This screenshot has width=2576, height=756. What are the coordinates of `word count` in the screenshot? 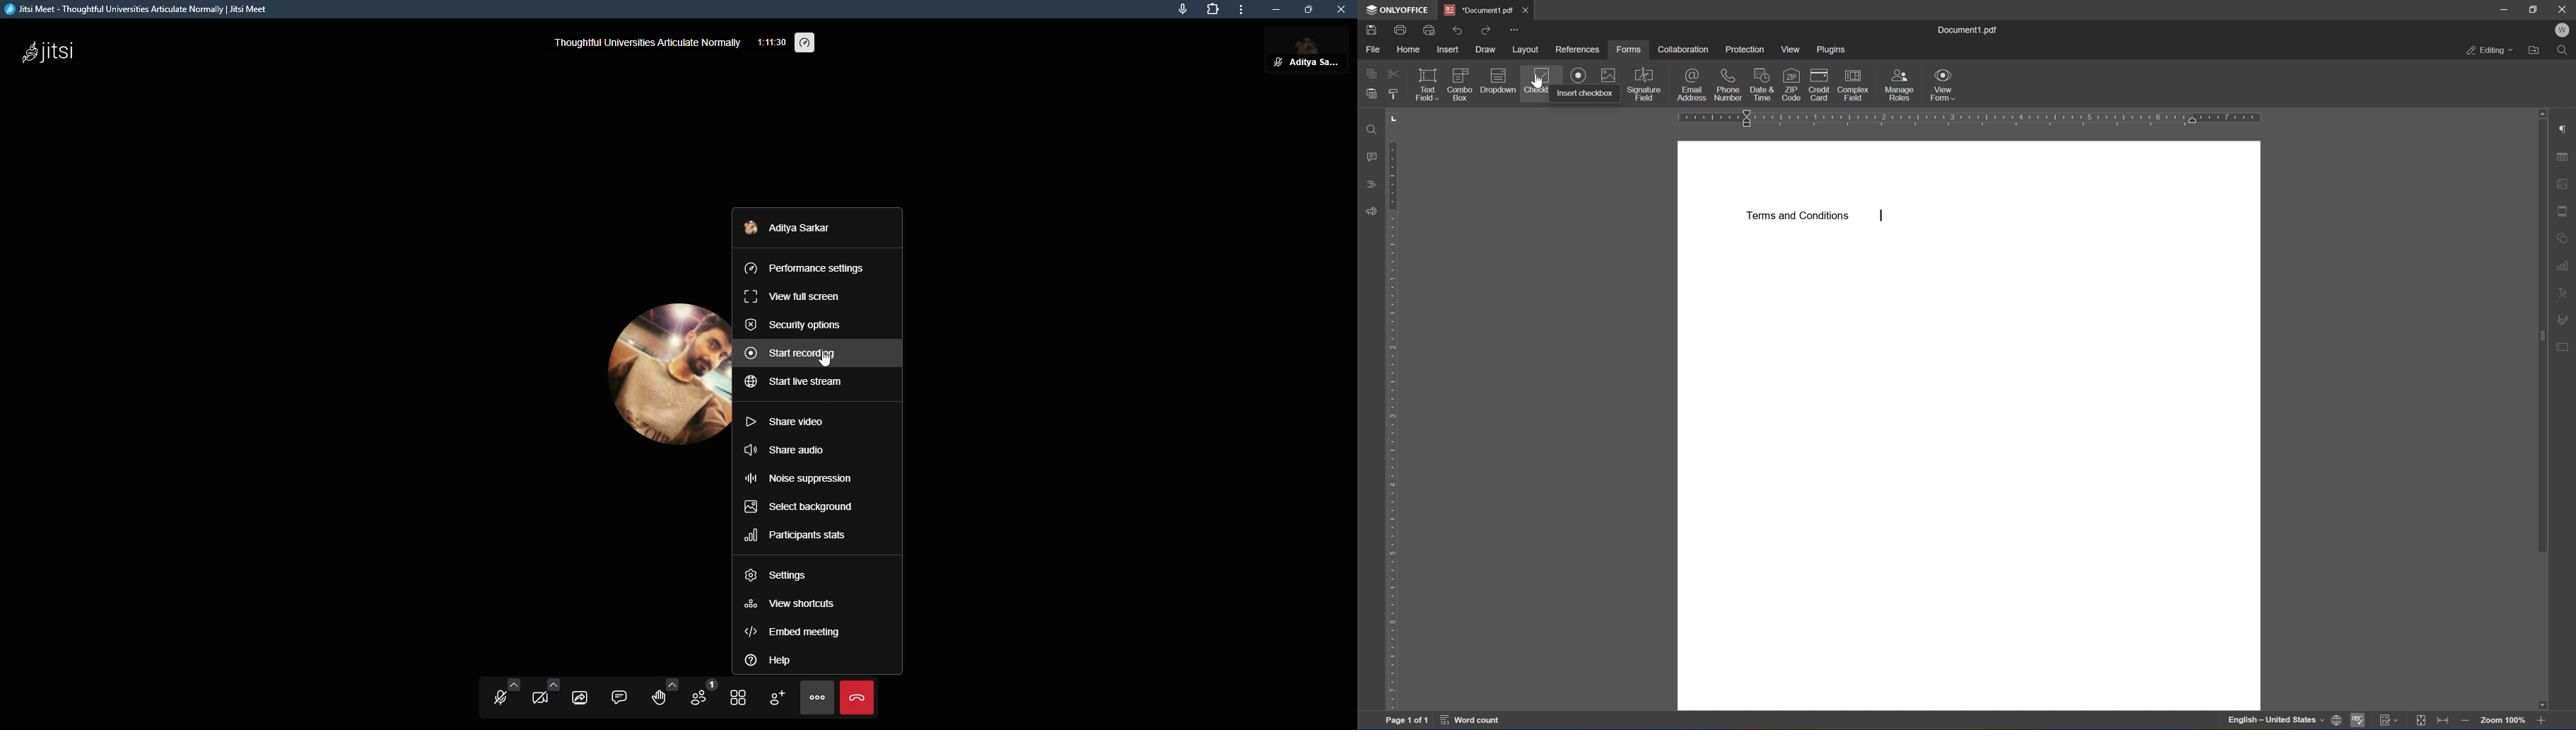 It's located at (1469, 722).